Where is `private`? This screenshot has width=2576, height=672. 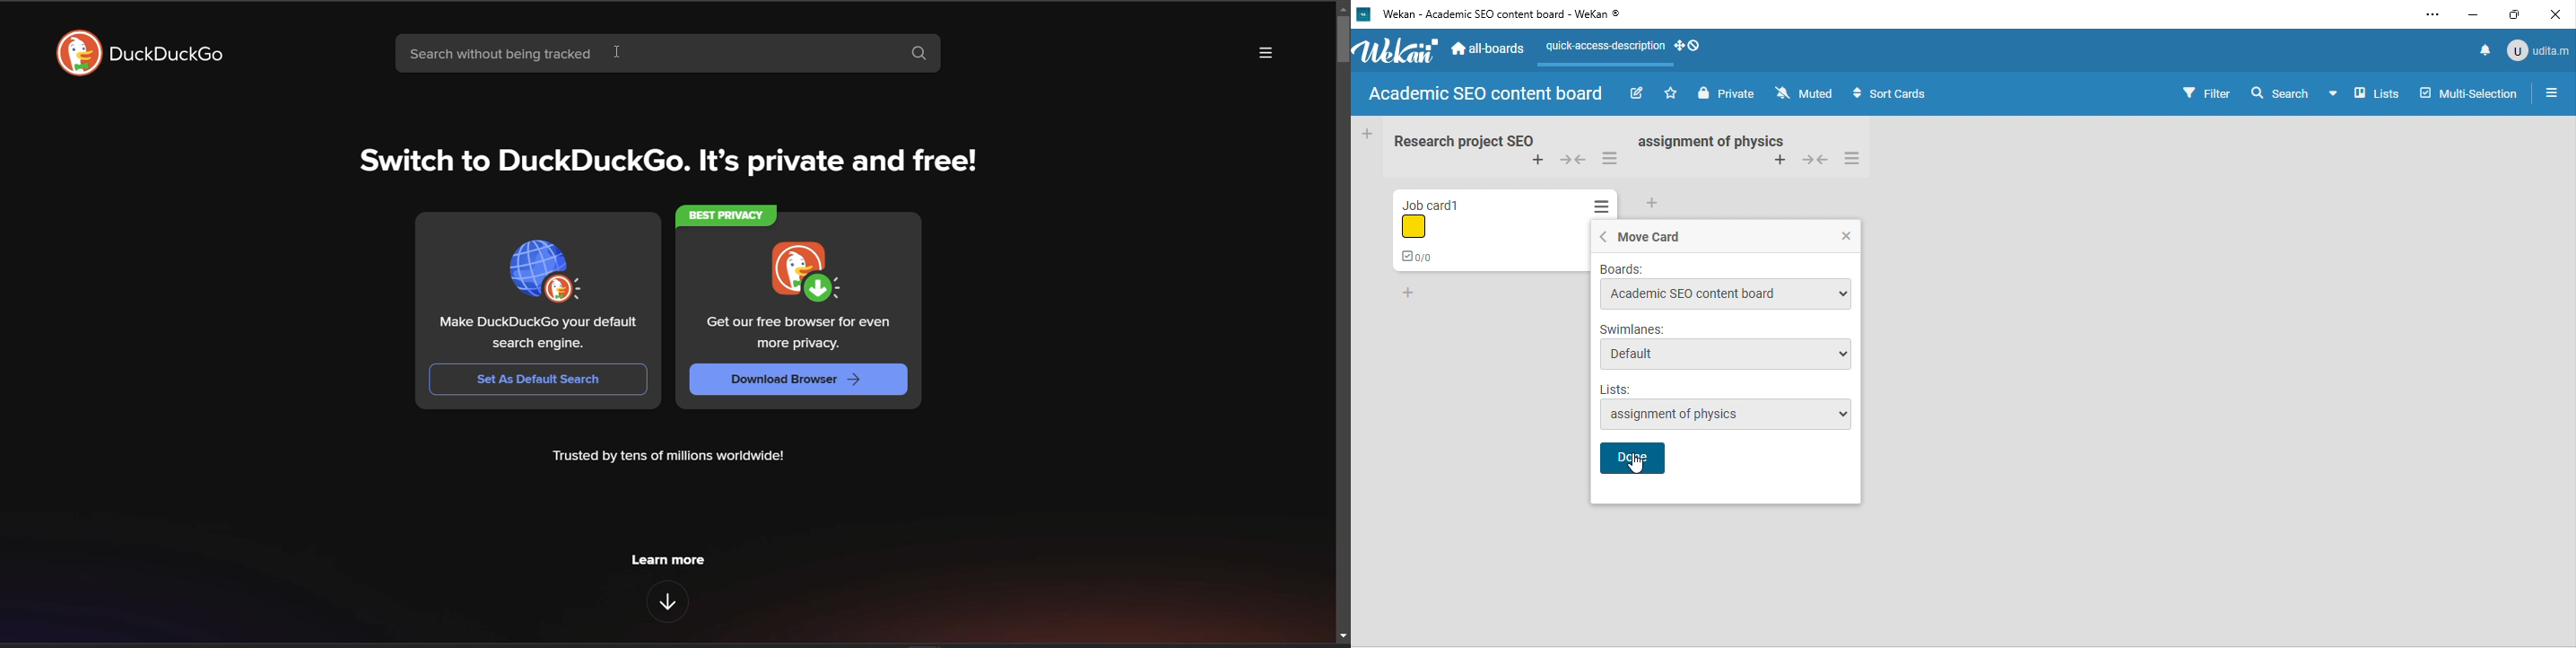
private is located at coordinates (1728, 94).